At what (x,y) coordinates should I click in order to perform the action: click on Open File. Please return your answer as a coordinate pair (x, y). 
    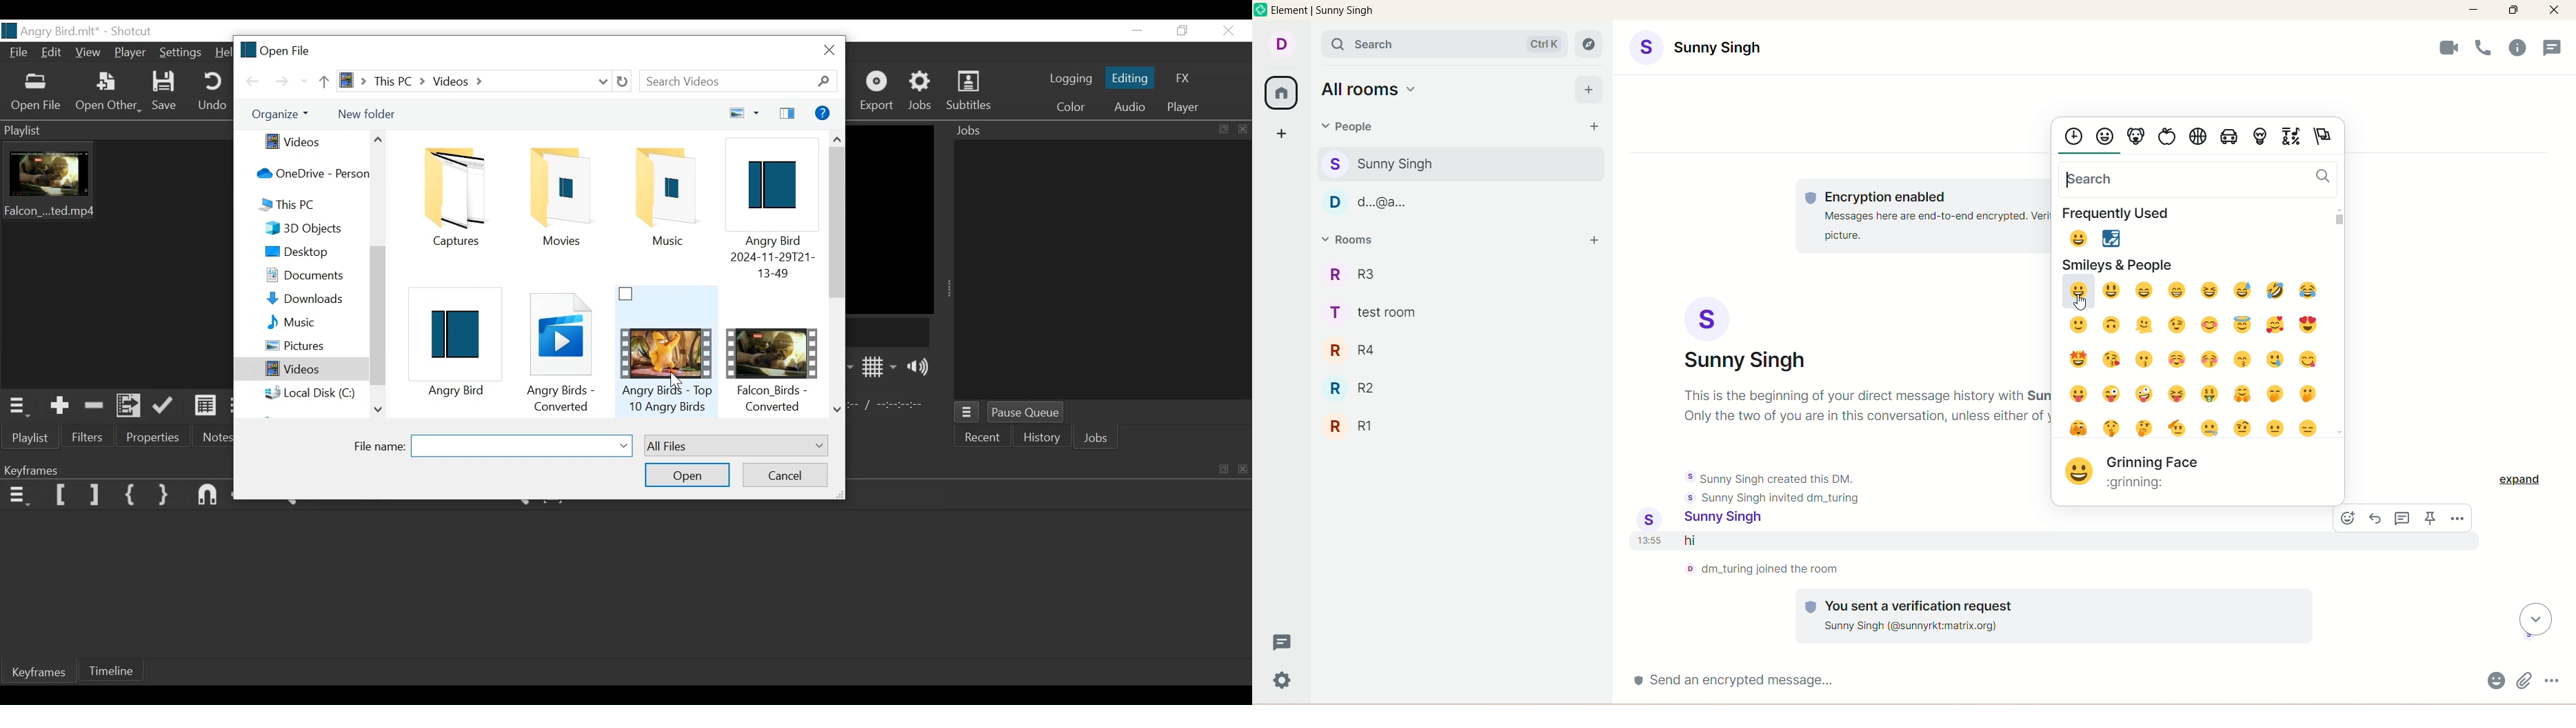
    Looking at the image, I should click on (38, 95).